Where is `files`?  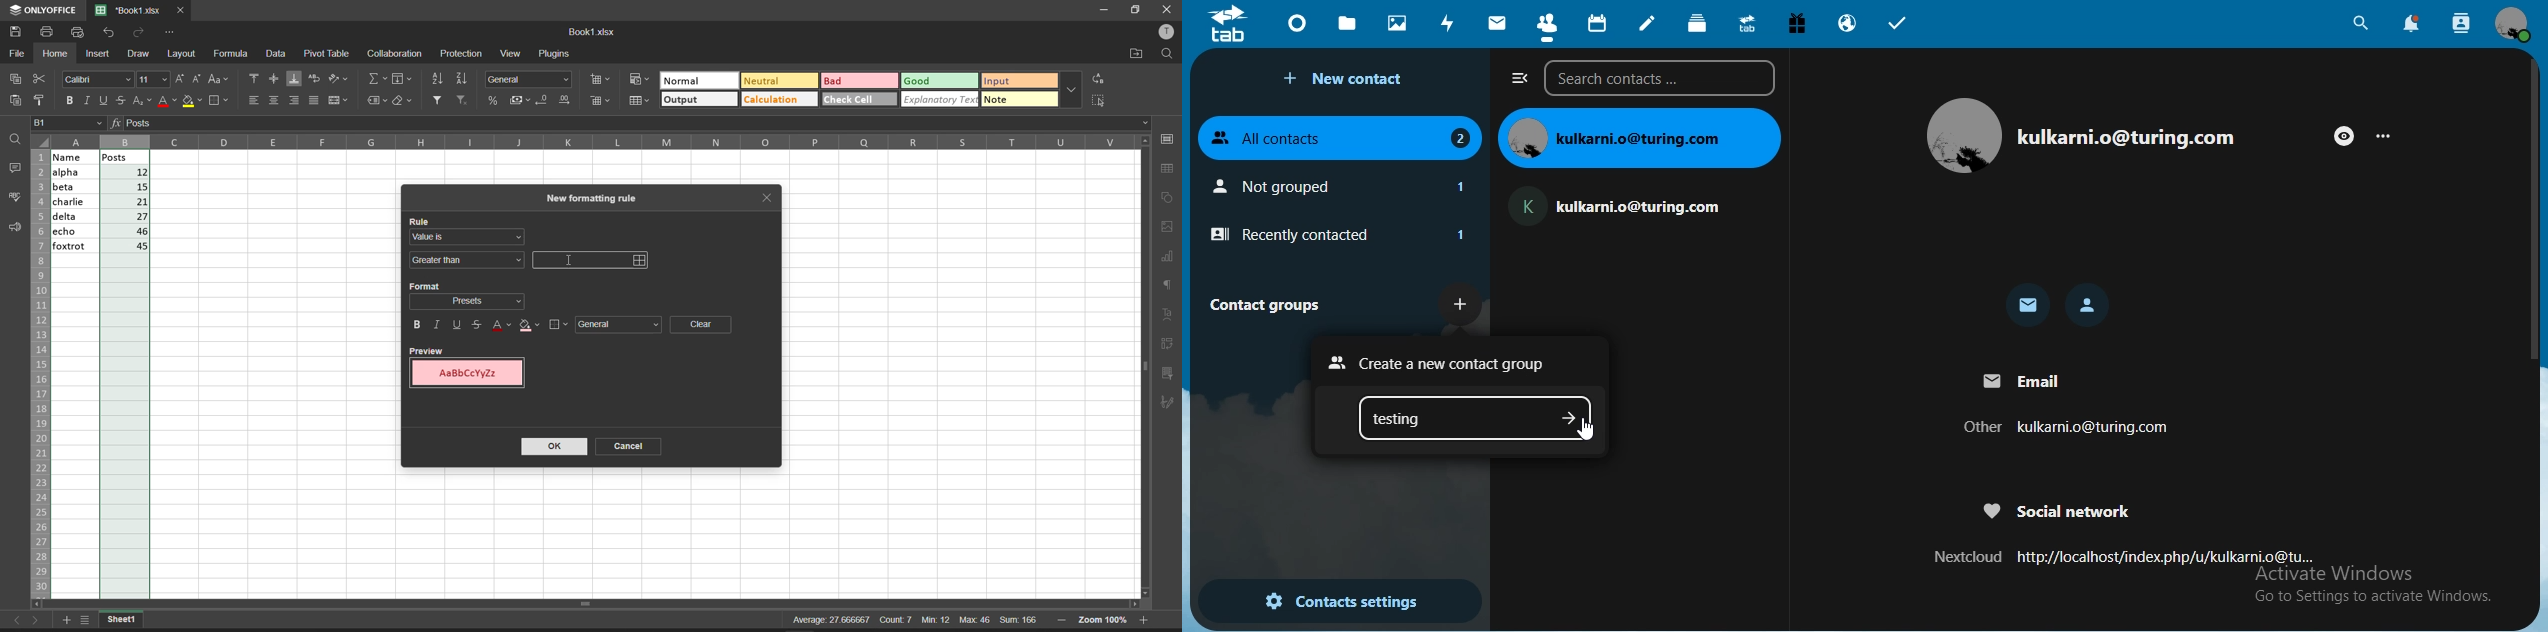 files is located at coordinates (1347, 22).